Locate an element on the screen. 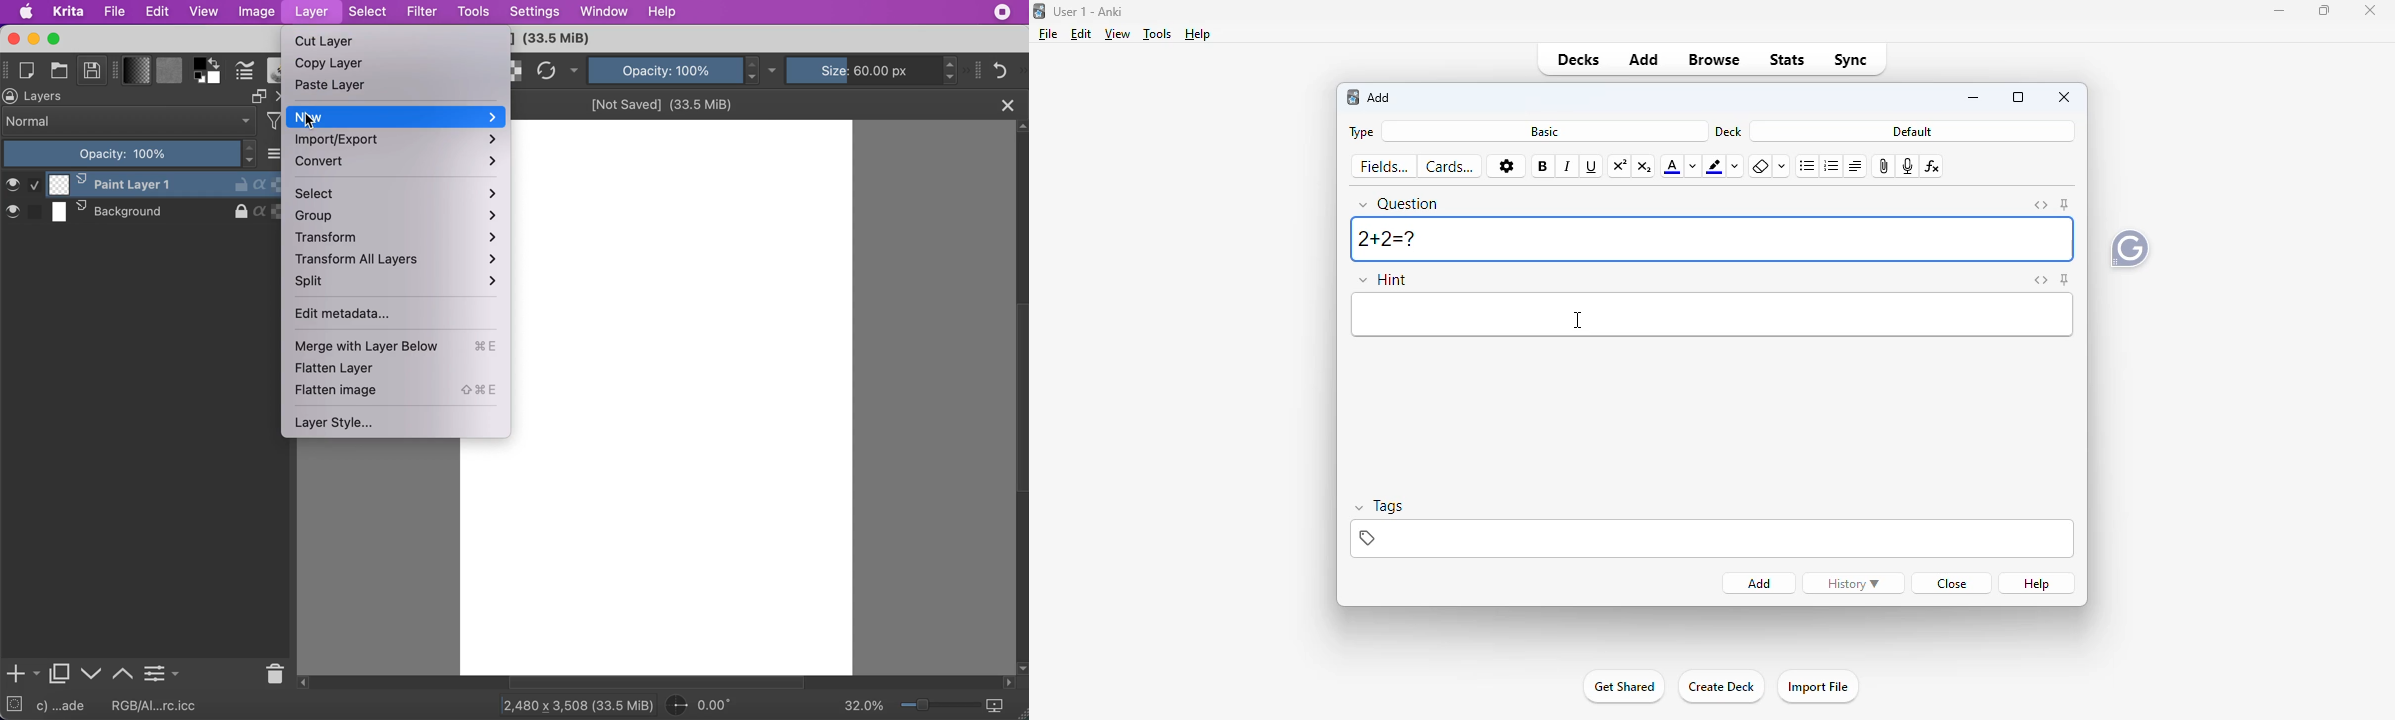  cards is located at coordinates (1451, 167).